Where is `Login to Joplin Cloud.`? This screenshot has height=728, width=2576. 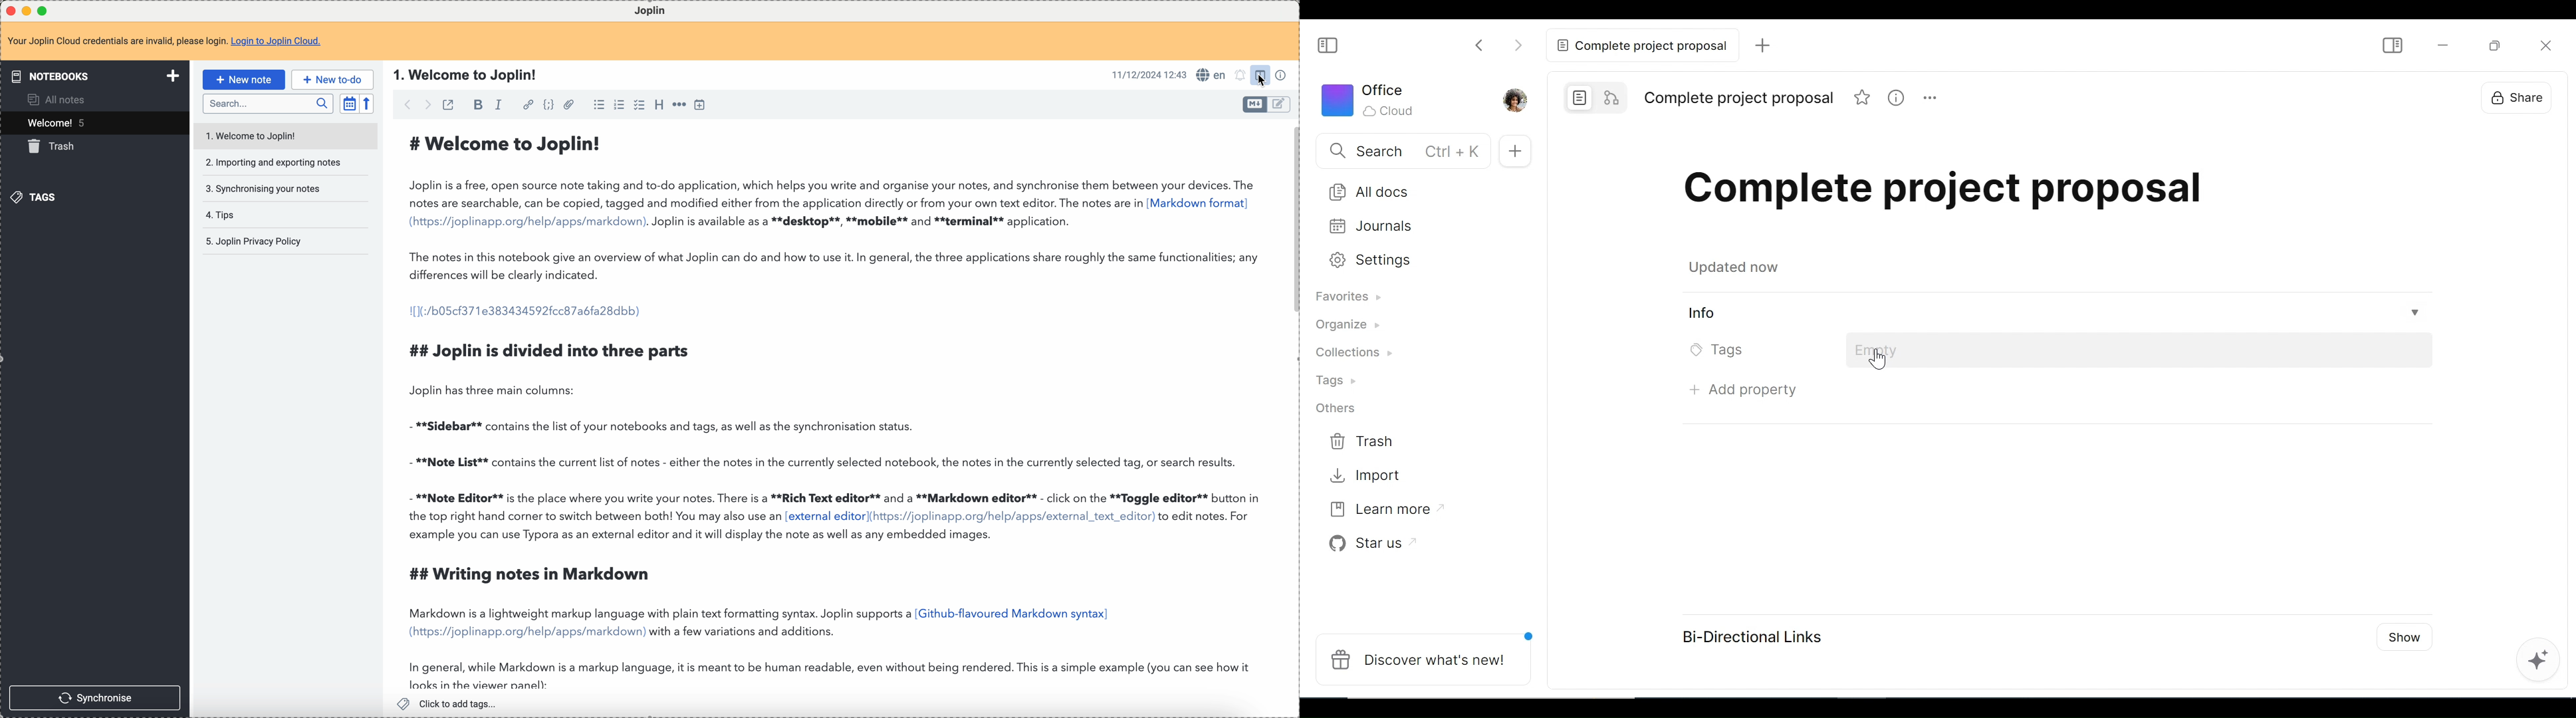
Login to Joplin Cloud. is located at coordinates (277, 41).